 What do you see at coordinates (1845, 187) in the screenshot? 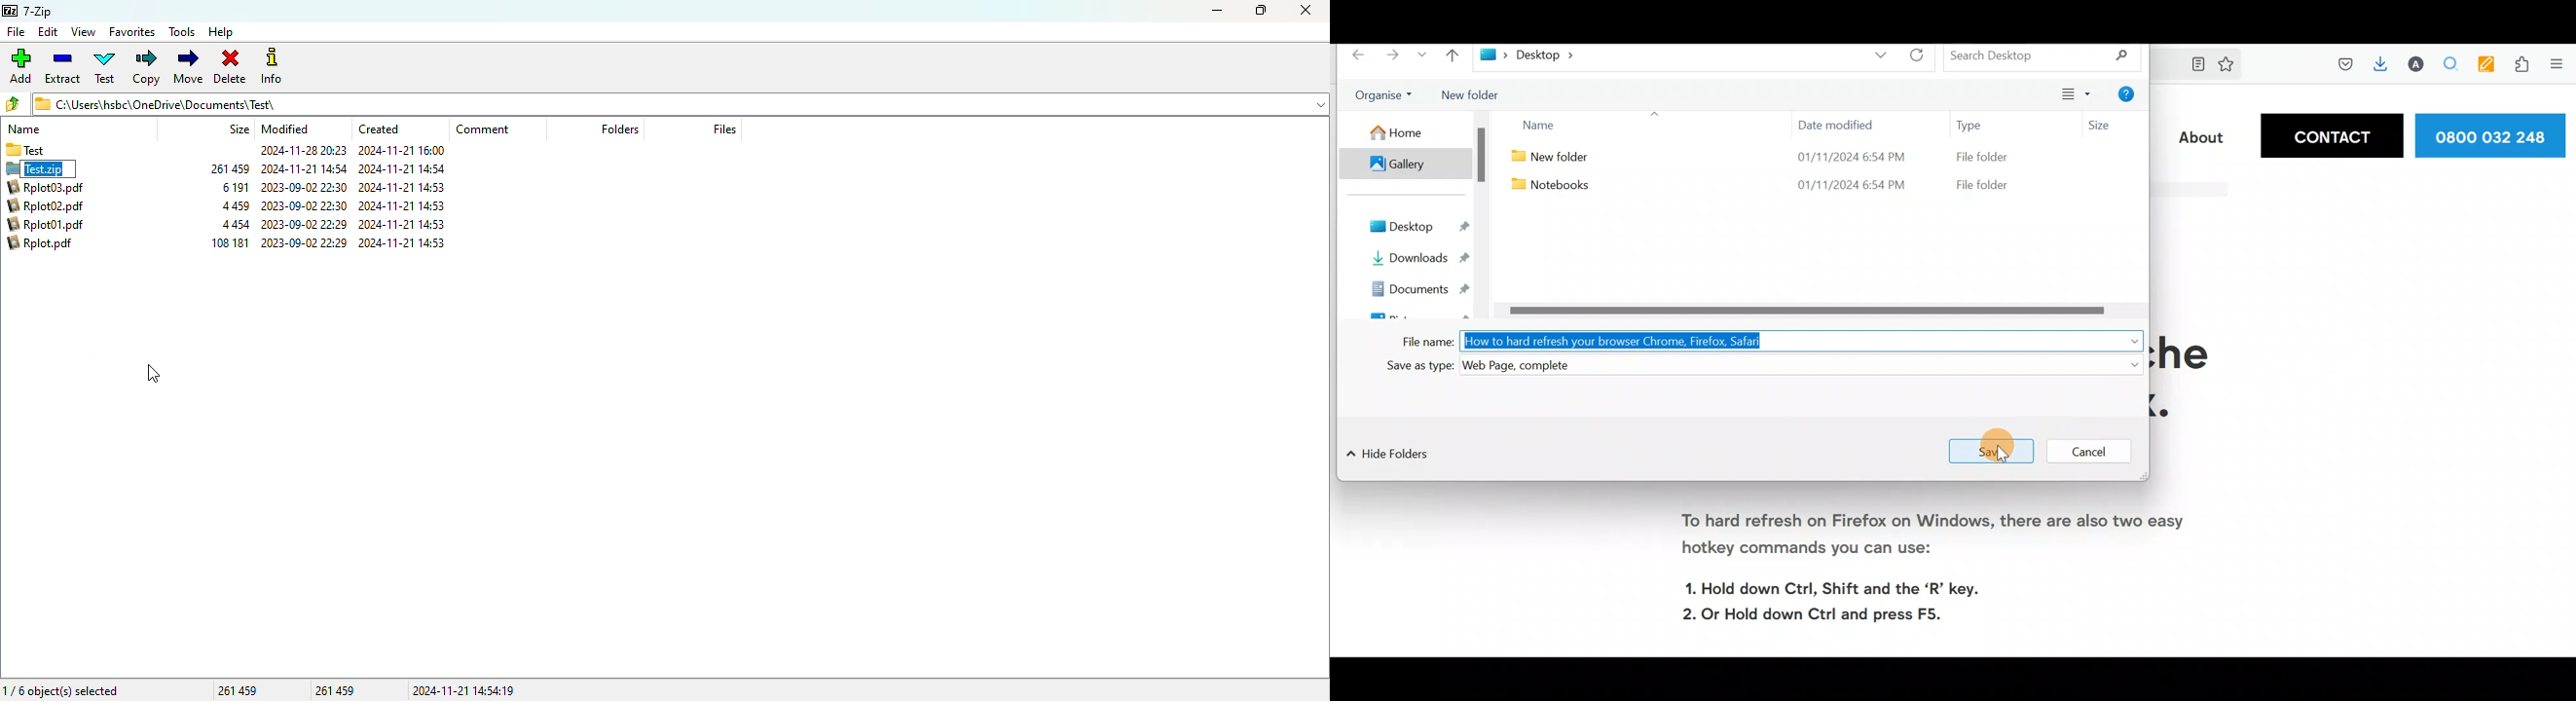
I see `01/11/2024 6:54 PM` at bounding box center [1845, 187].